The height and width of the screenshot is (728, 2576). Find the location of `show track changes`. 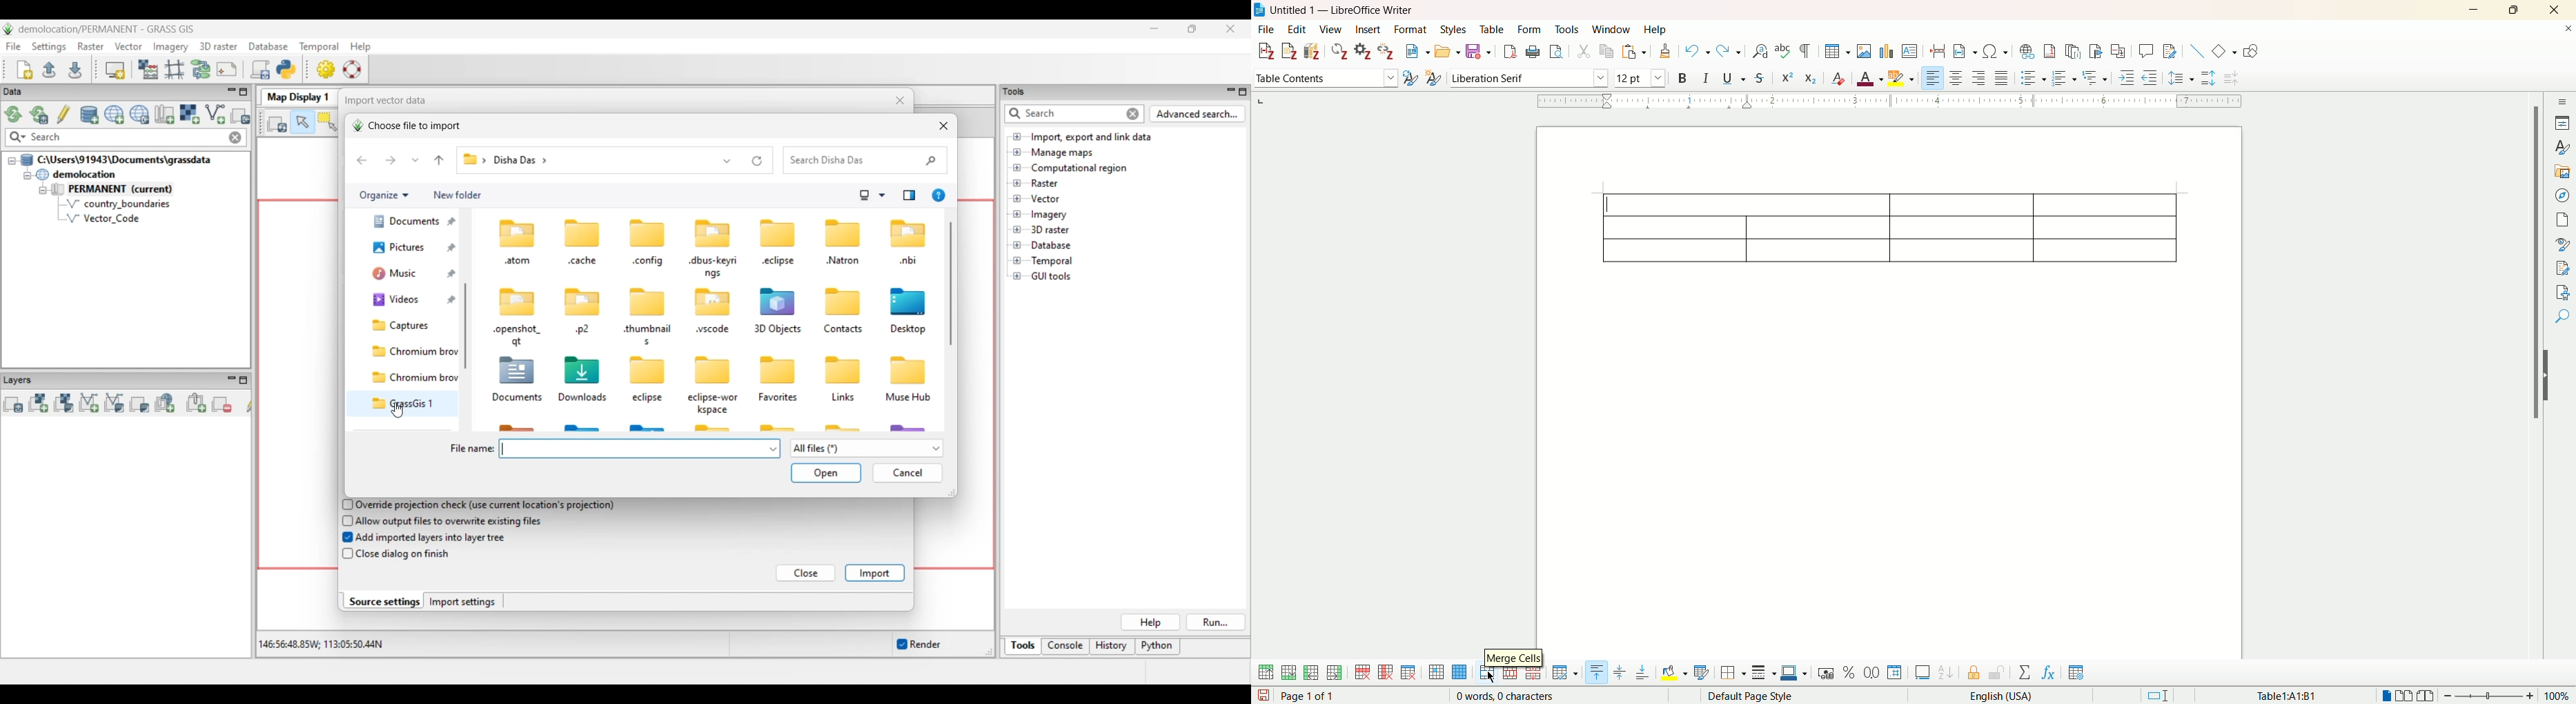

show track changes is located at coordinates (2174, 52).